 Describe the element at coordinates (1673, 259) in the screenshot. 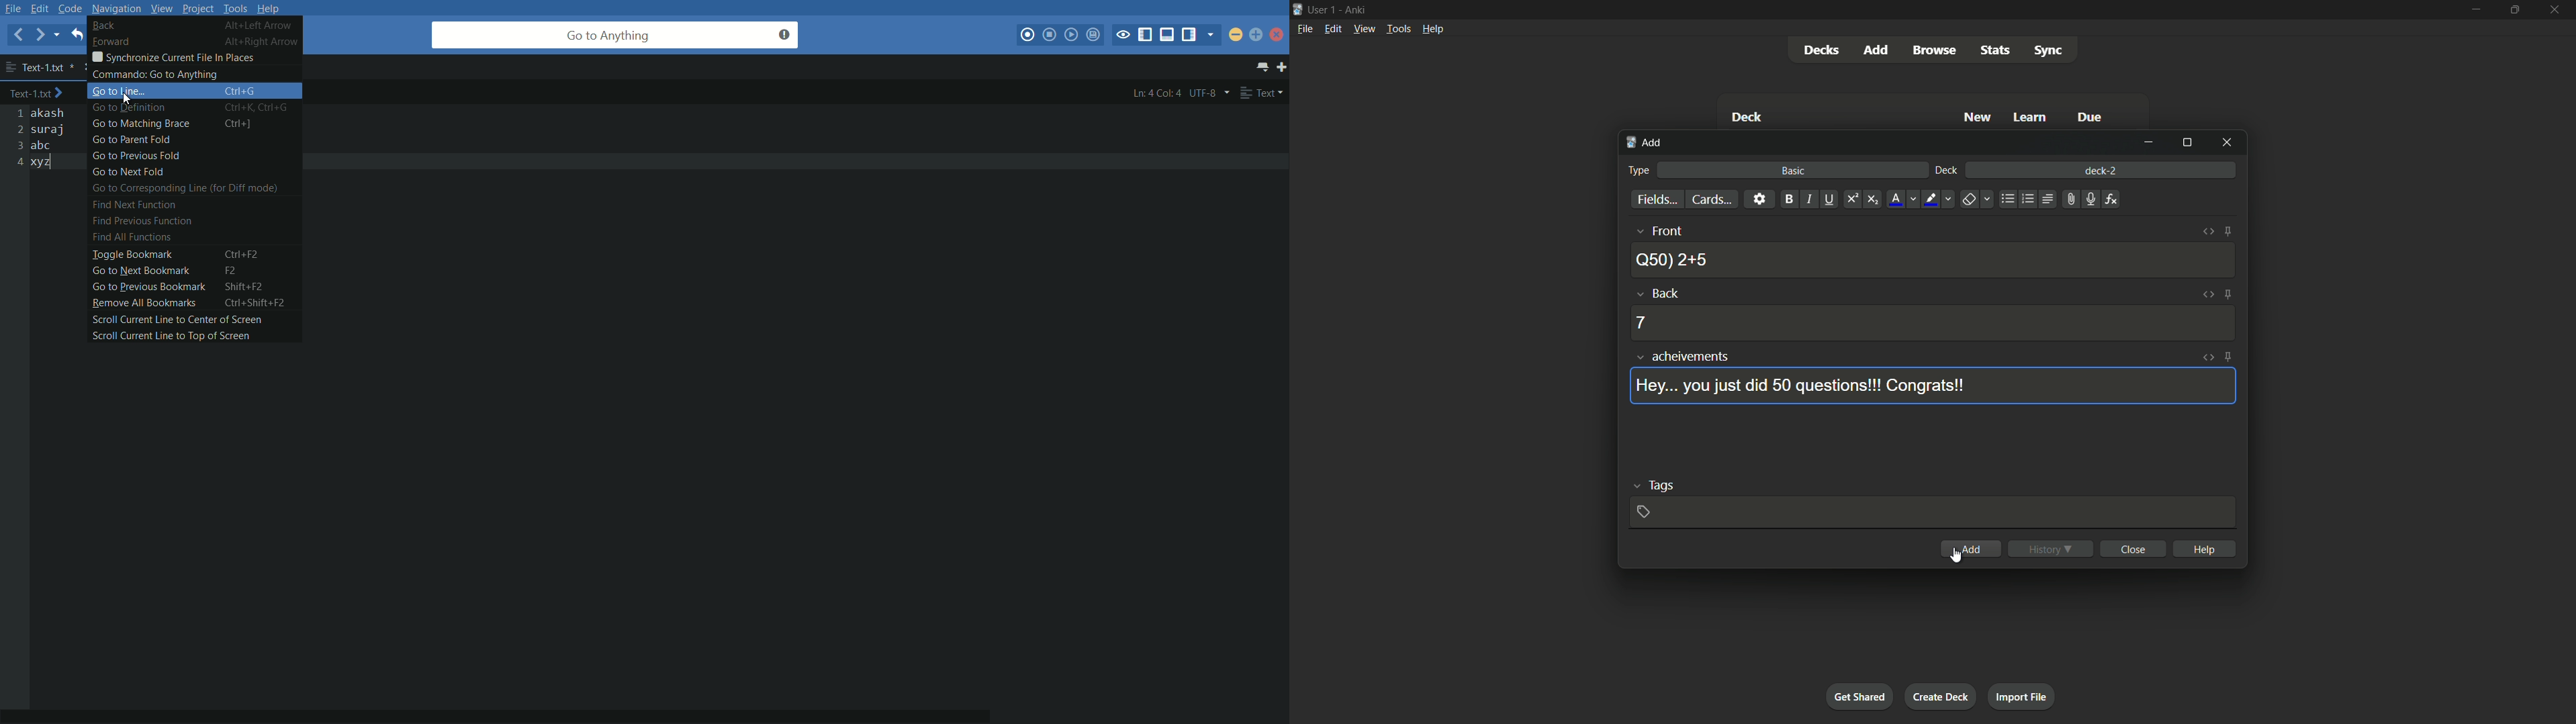

I see `Q50) 2+5` at that location.